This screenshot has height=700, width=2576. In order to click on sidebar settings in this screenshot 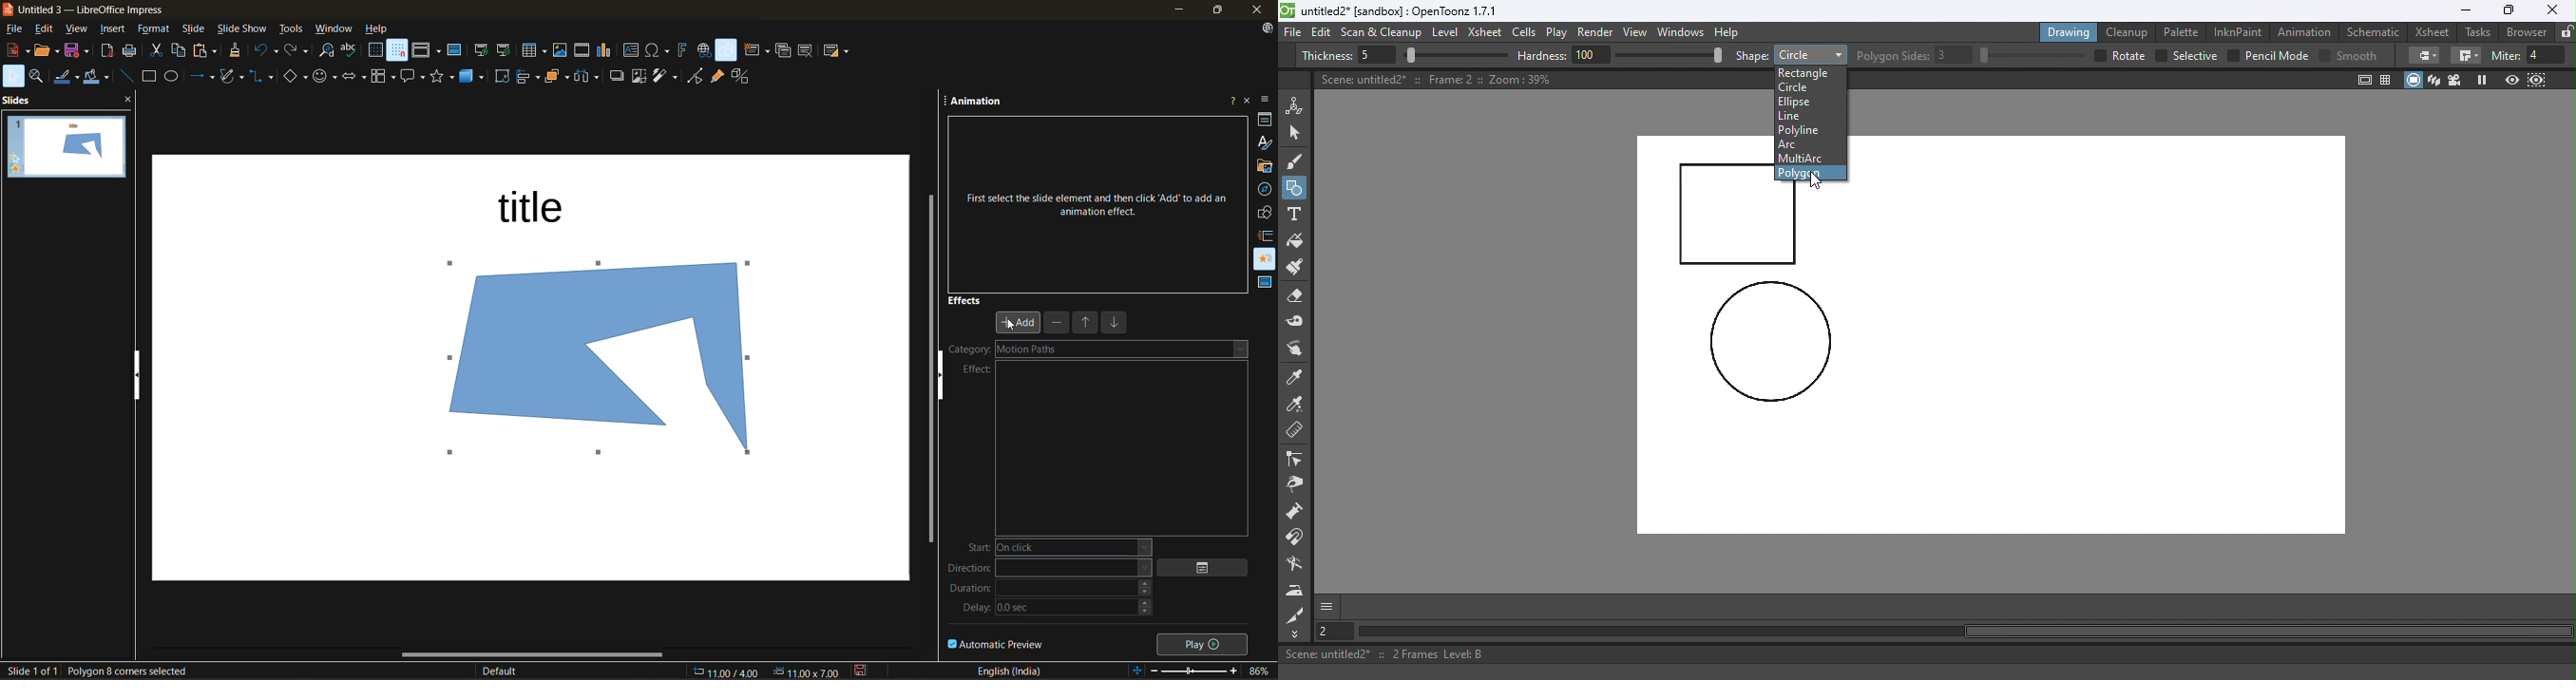, I will do `click(1269, 99)`.